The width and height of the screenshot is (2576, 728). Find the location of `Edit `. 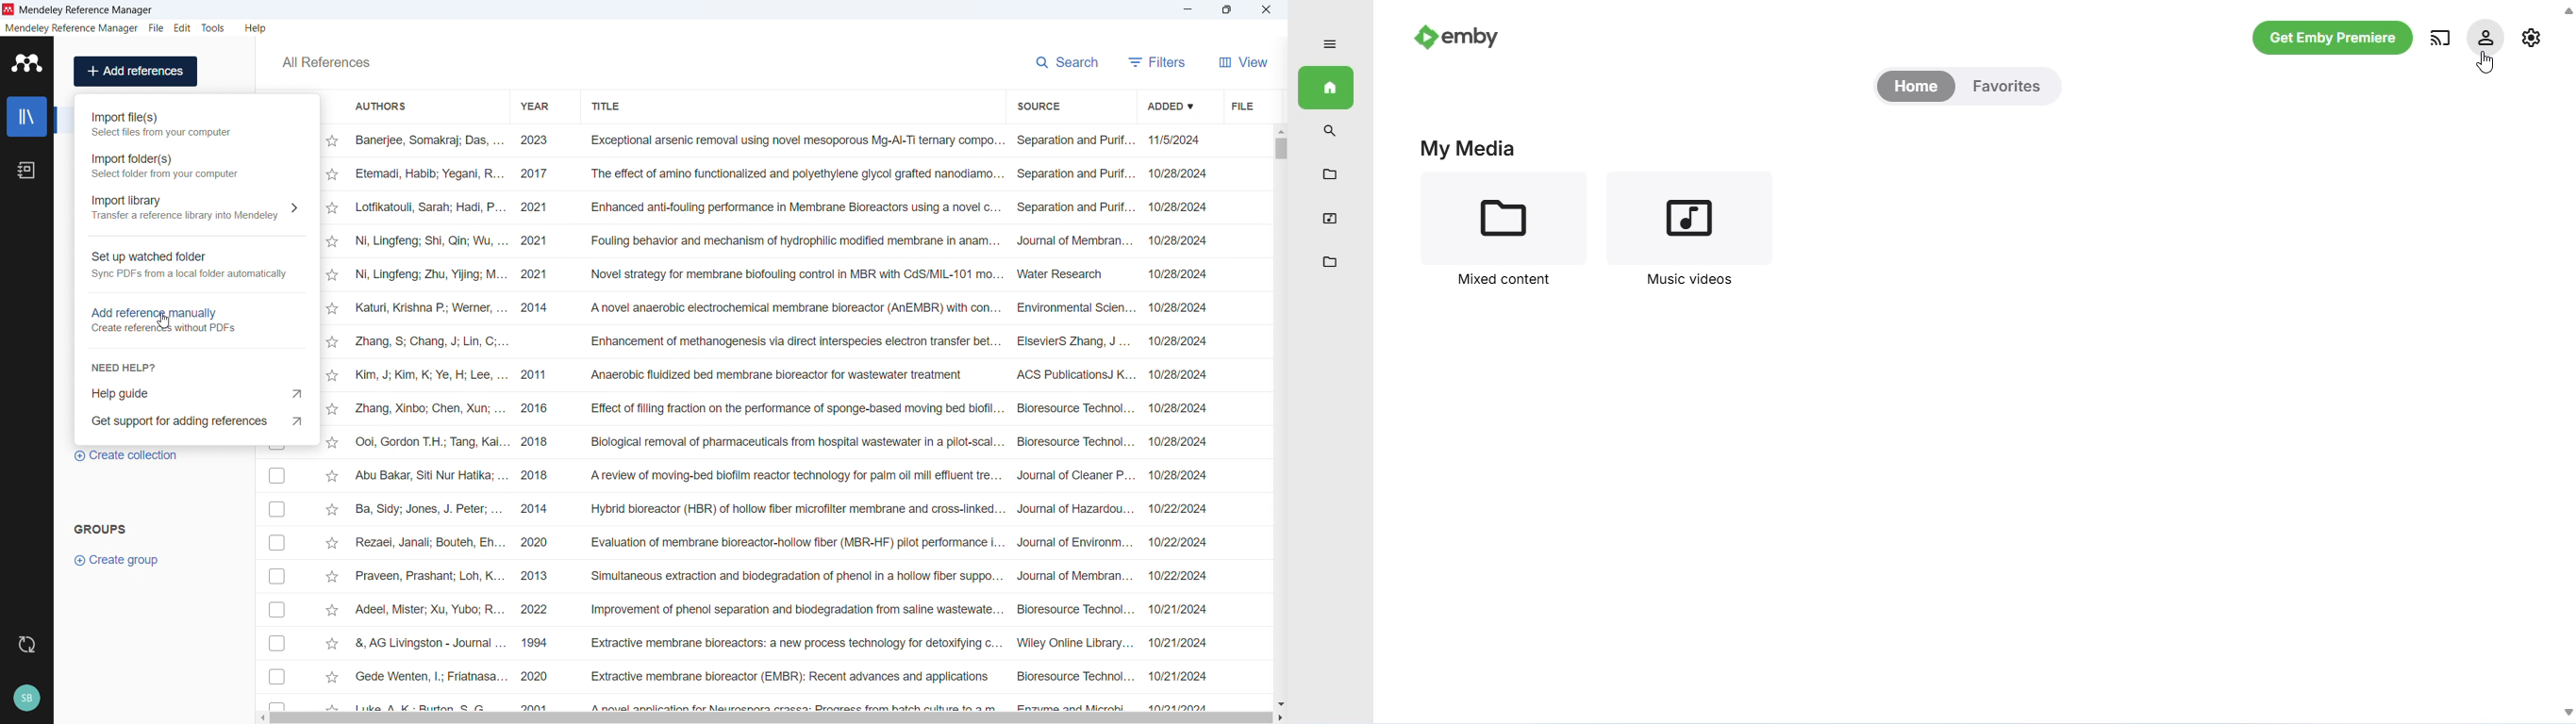

Edit  is located at coordinates (183, 28).